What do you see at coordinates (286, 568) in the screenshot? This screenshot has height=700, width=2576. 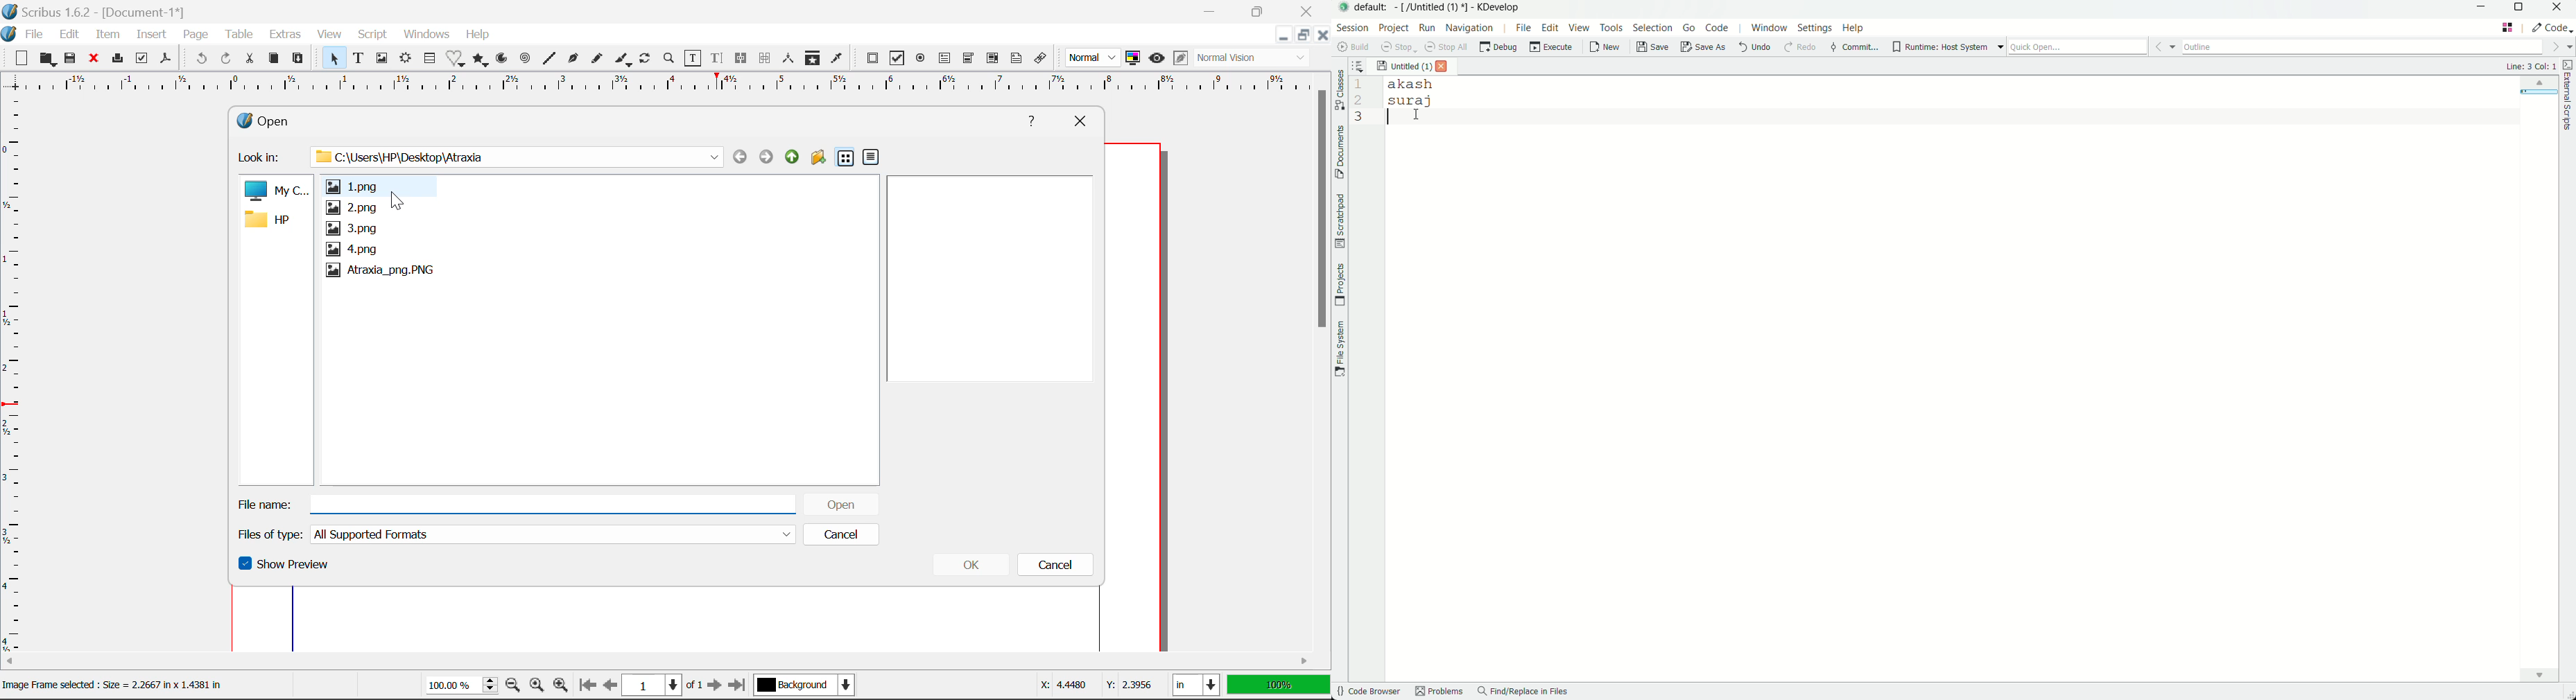 I see `Show Preview` at bounding box center [286, 568].